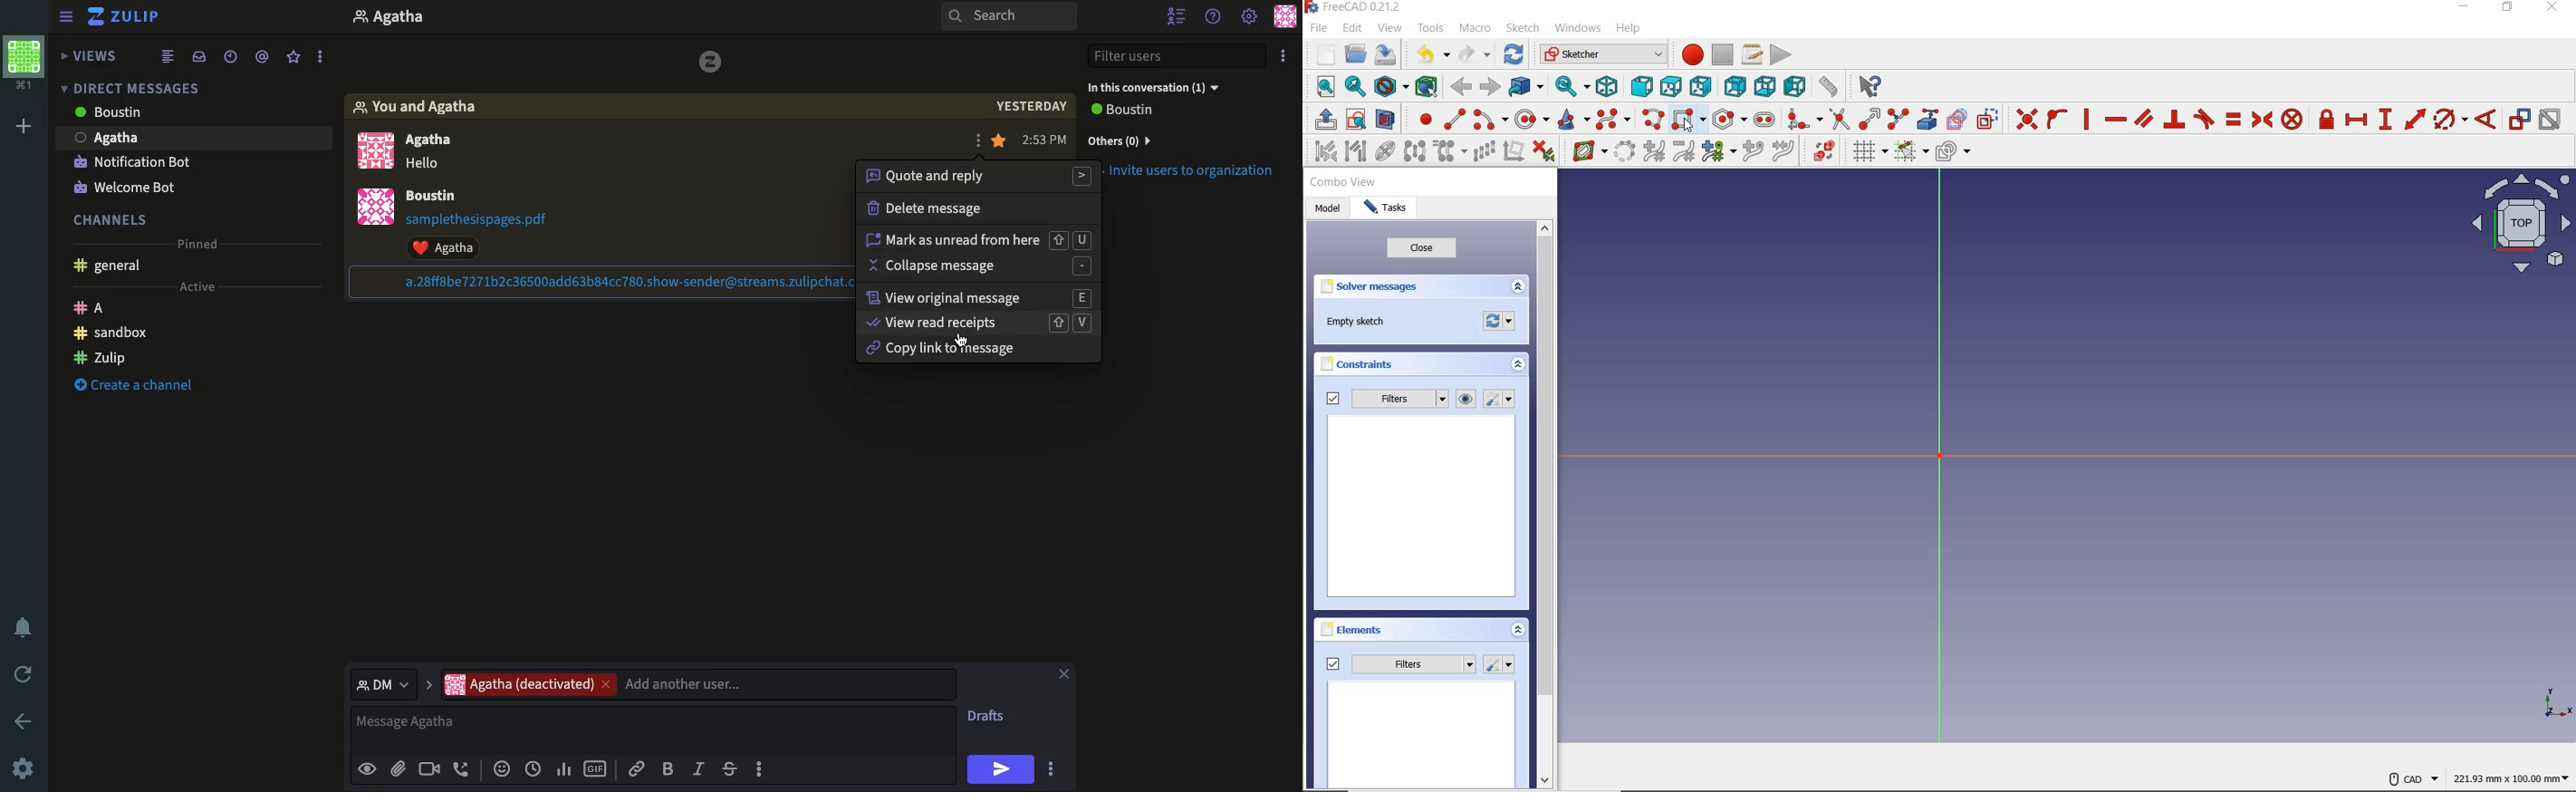 The width and height of the screenshot is (2576, 812). What do you see at coordinates (1989, 119) in the screenshot?
I see `toggle construction geometry` at bounding box center [1989, 119].